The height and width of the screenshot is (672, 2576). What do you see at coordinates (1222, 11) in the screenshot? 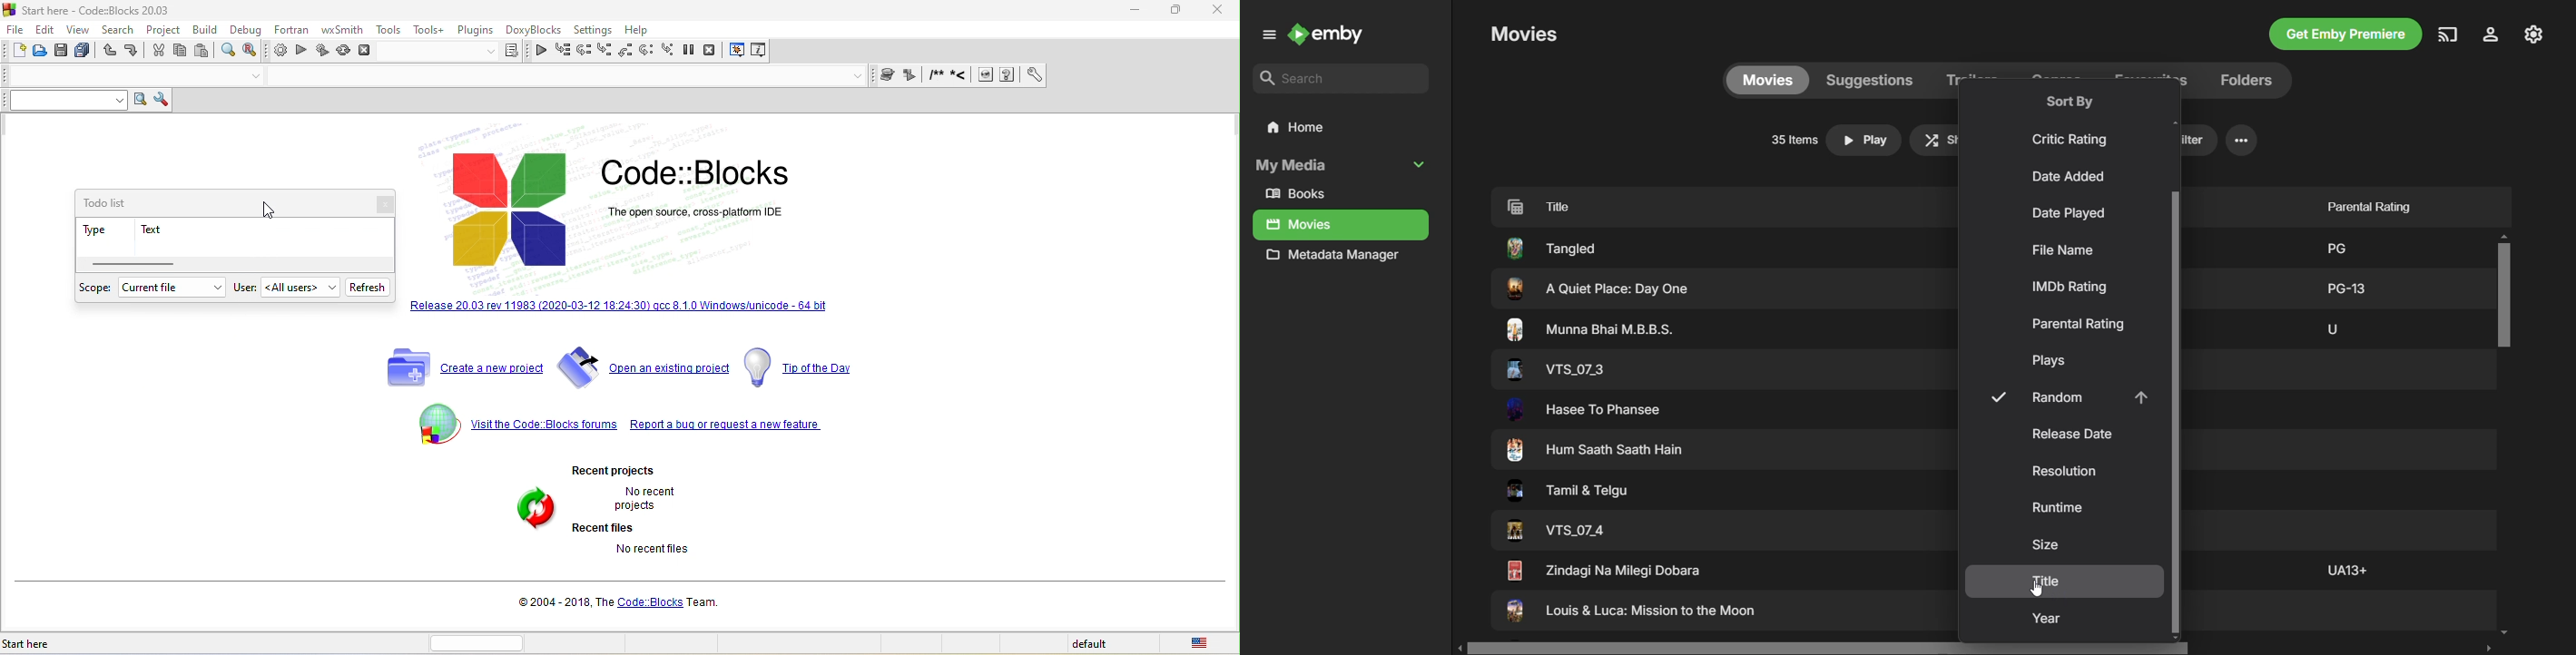
I see `close` at bounding box center [1222, 11].